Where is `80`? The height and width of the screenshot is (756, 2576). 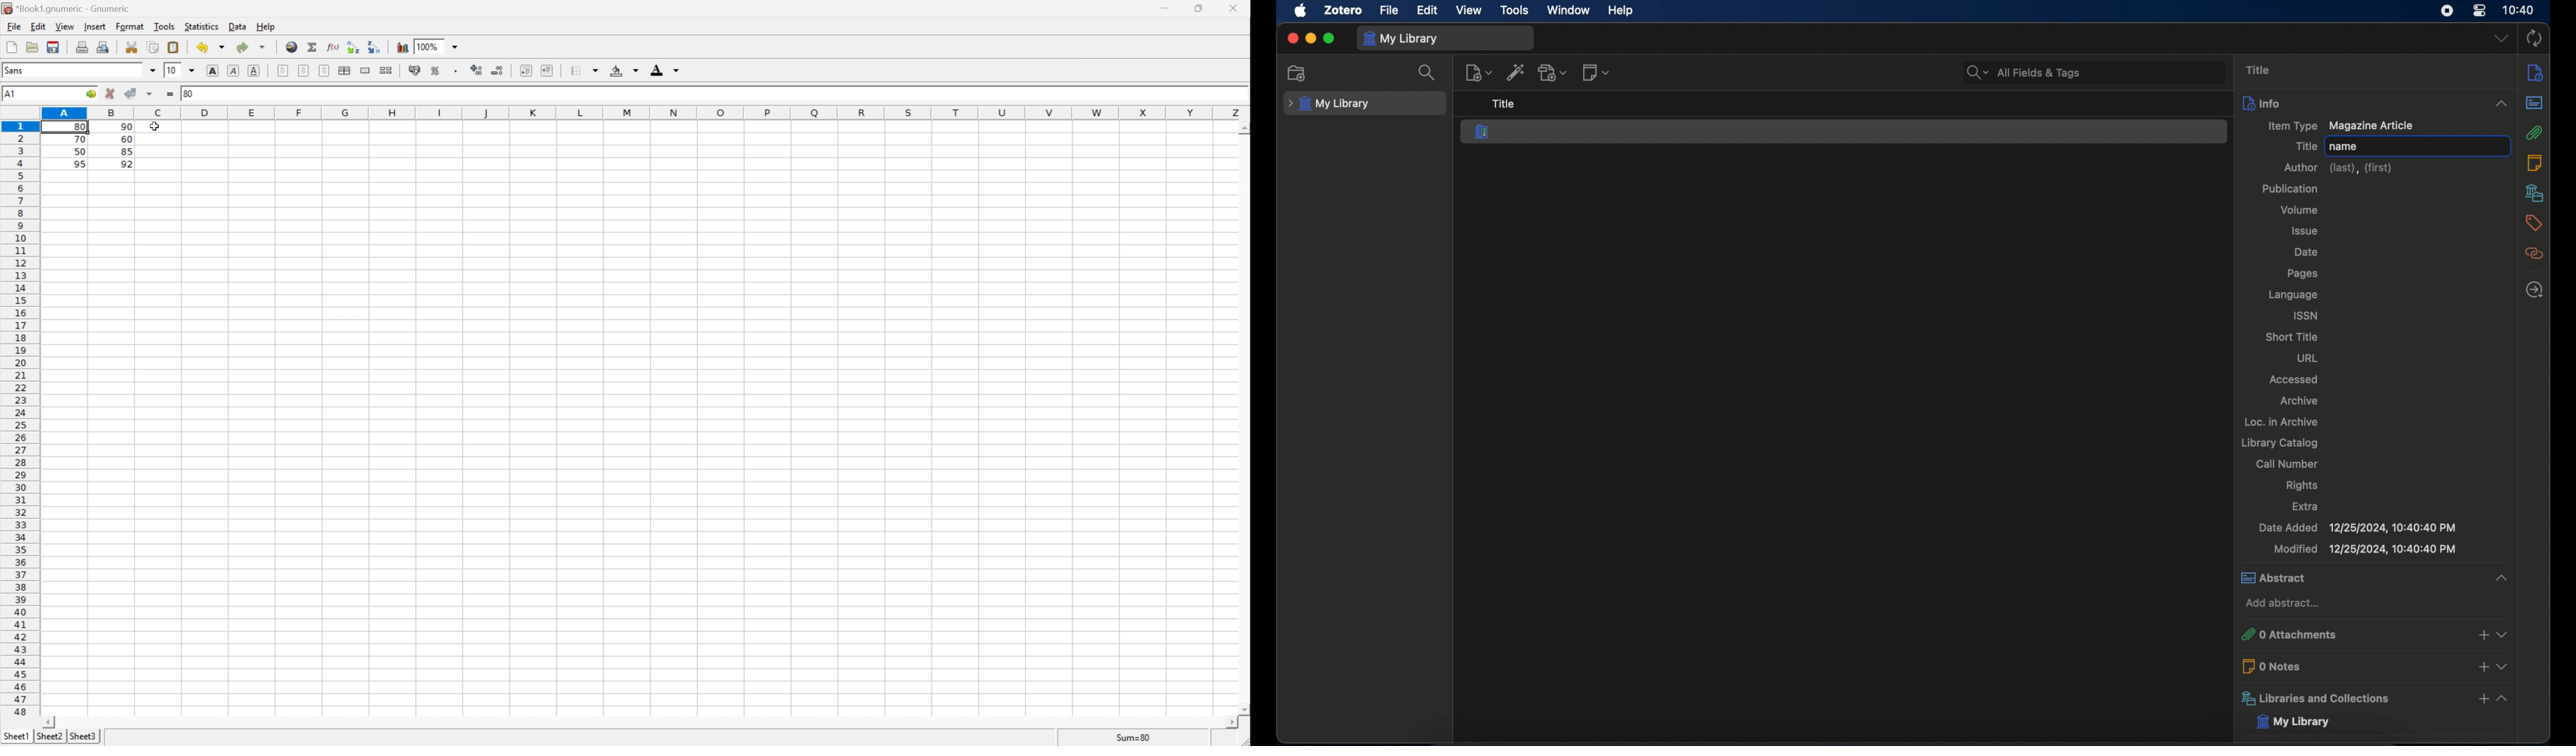
80 is located at coordinates (82, 125).